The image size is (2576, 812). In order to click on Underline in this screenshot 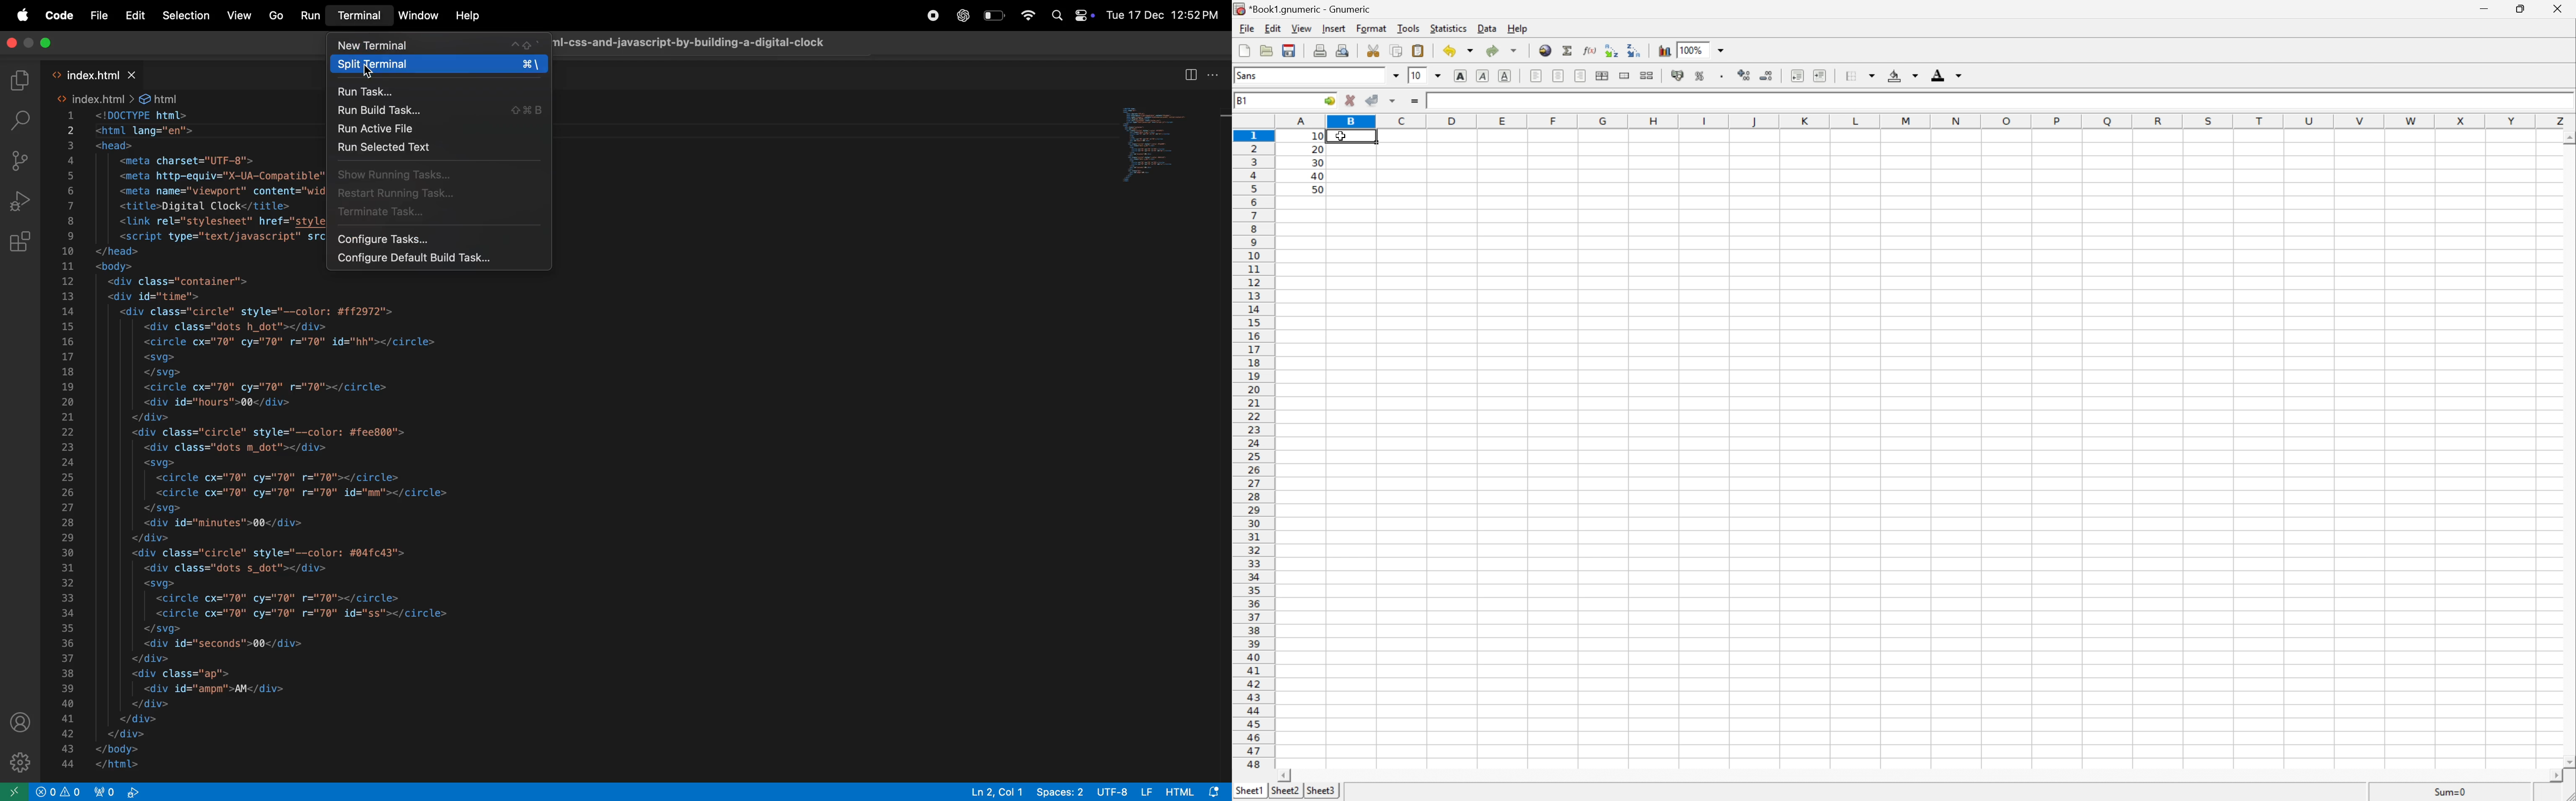, I will do `click(1505, 76)`.